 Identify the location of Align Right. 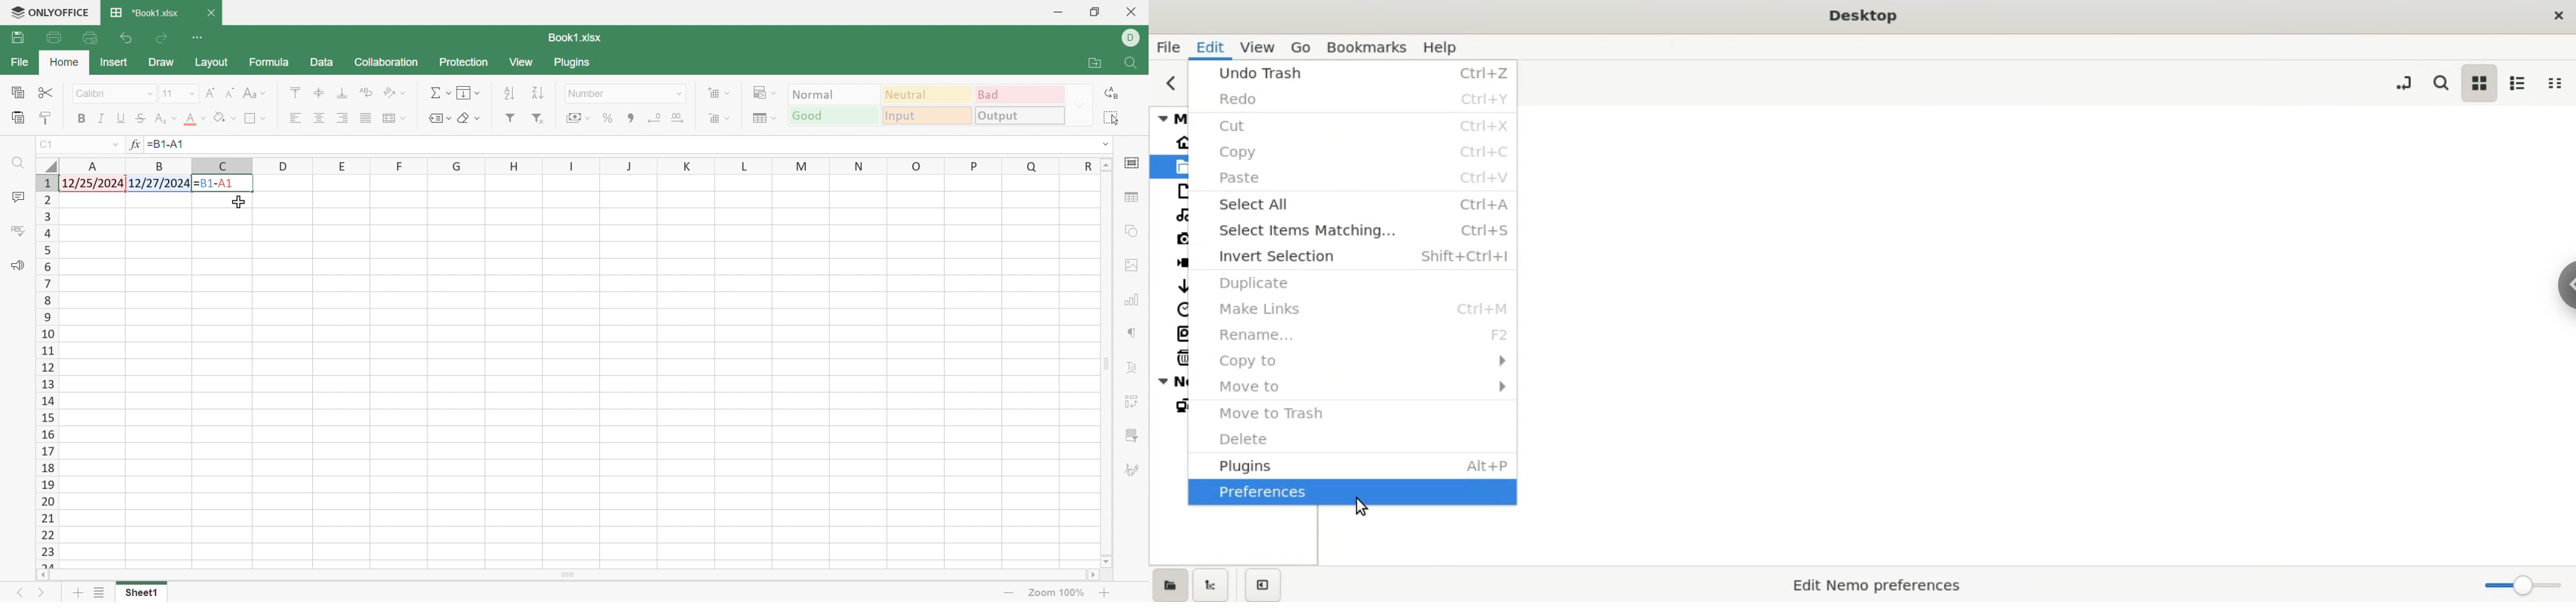
(342, 118).